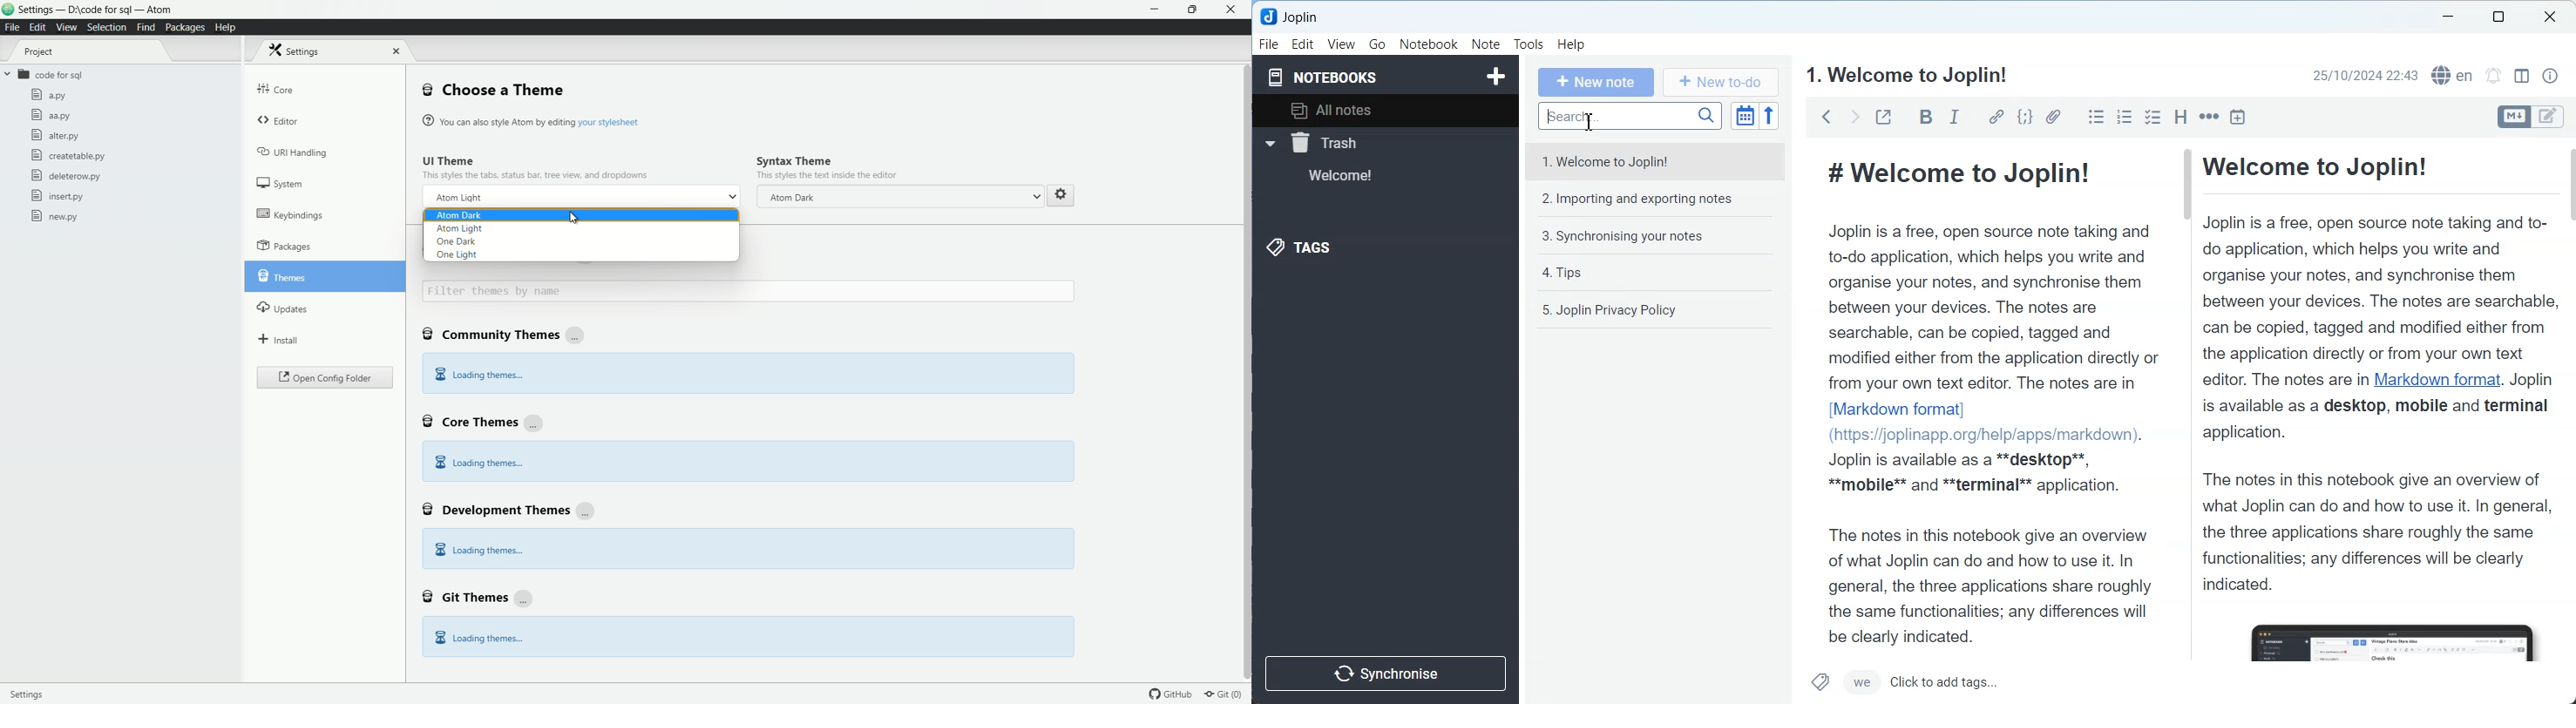 The width and height of the screenshot is (2576, 728). I want to click on Notebook, so click(1429, 44).